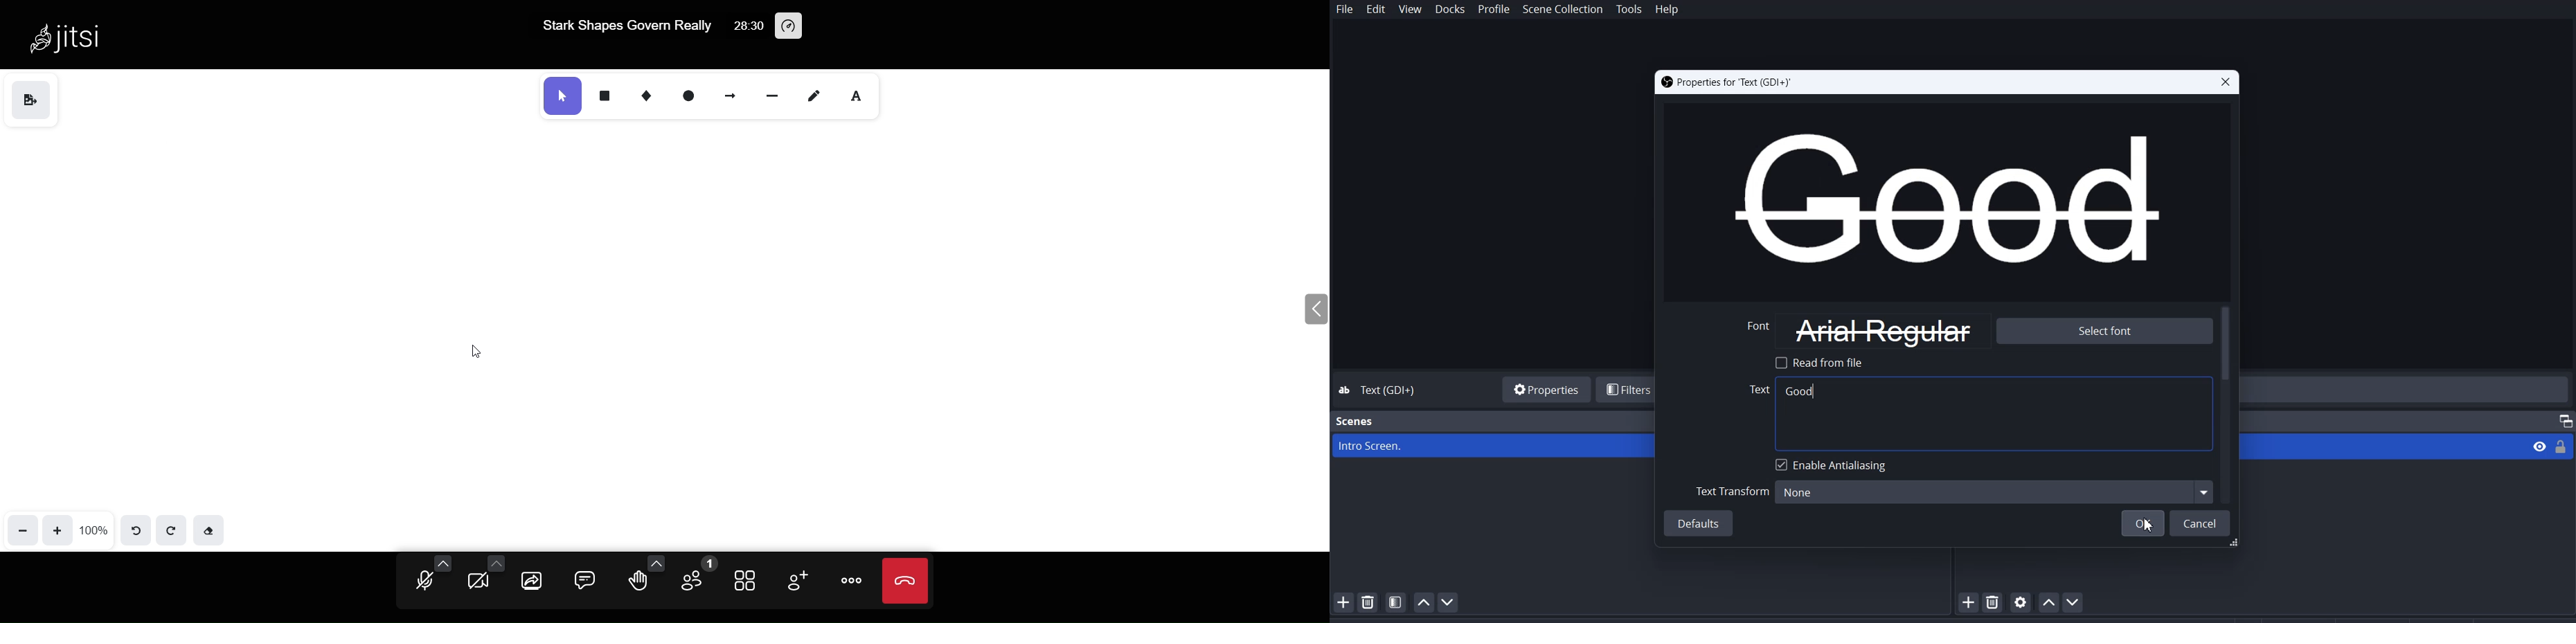 This screenshot has height=644, width=2576. I want to click on Lock, so click(2565, 446).